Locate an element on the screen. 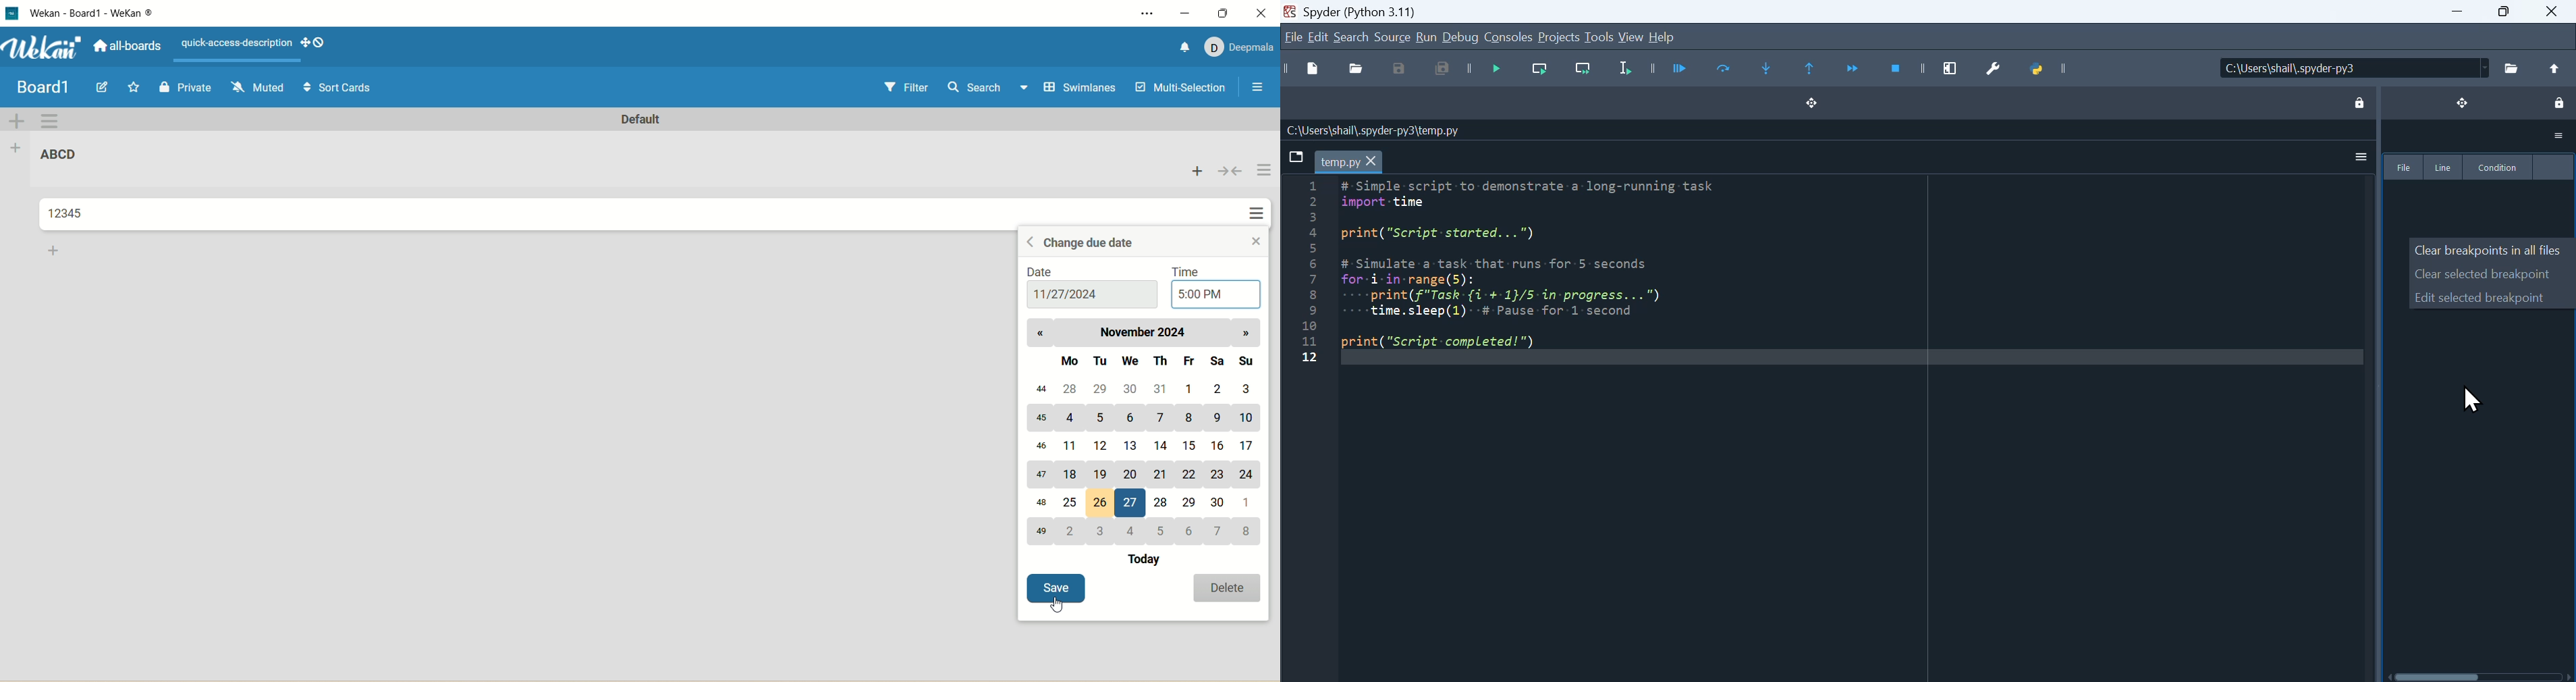 This screenshot has height=700, width=2576. restore is located at coordinates (2504, 15).